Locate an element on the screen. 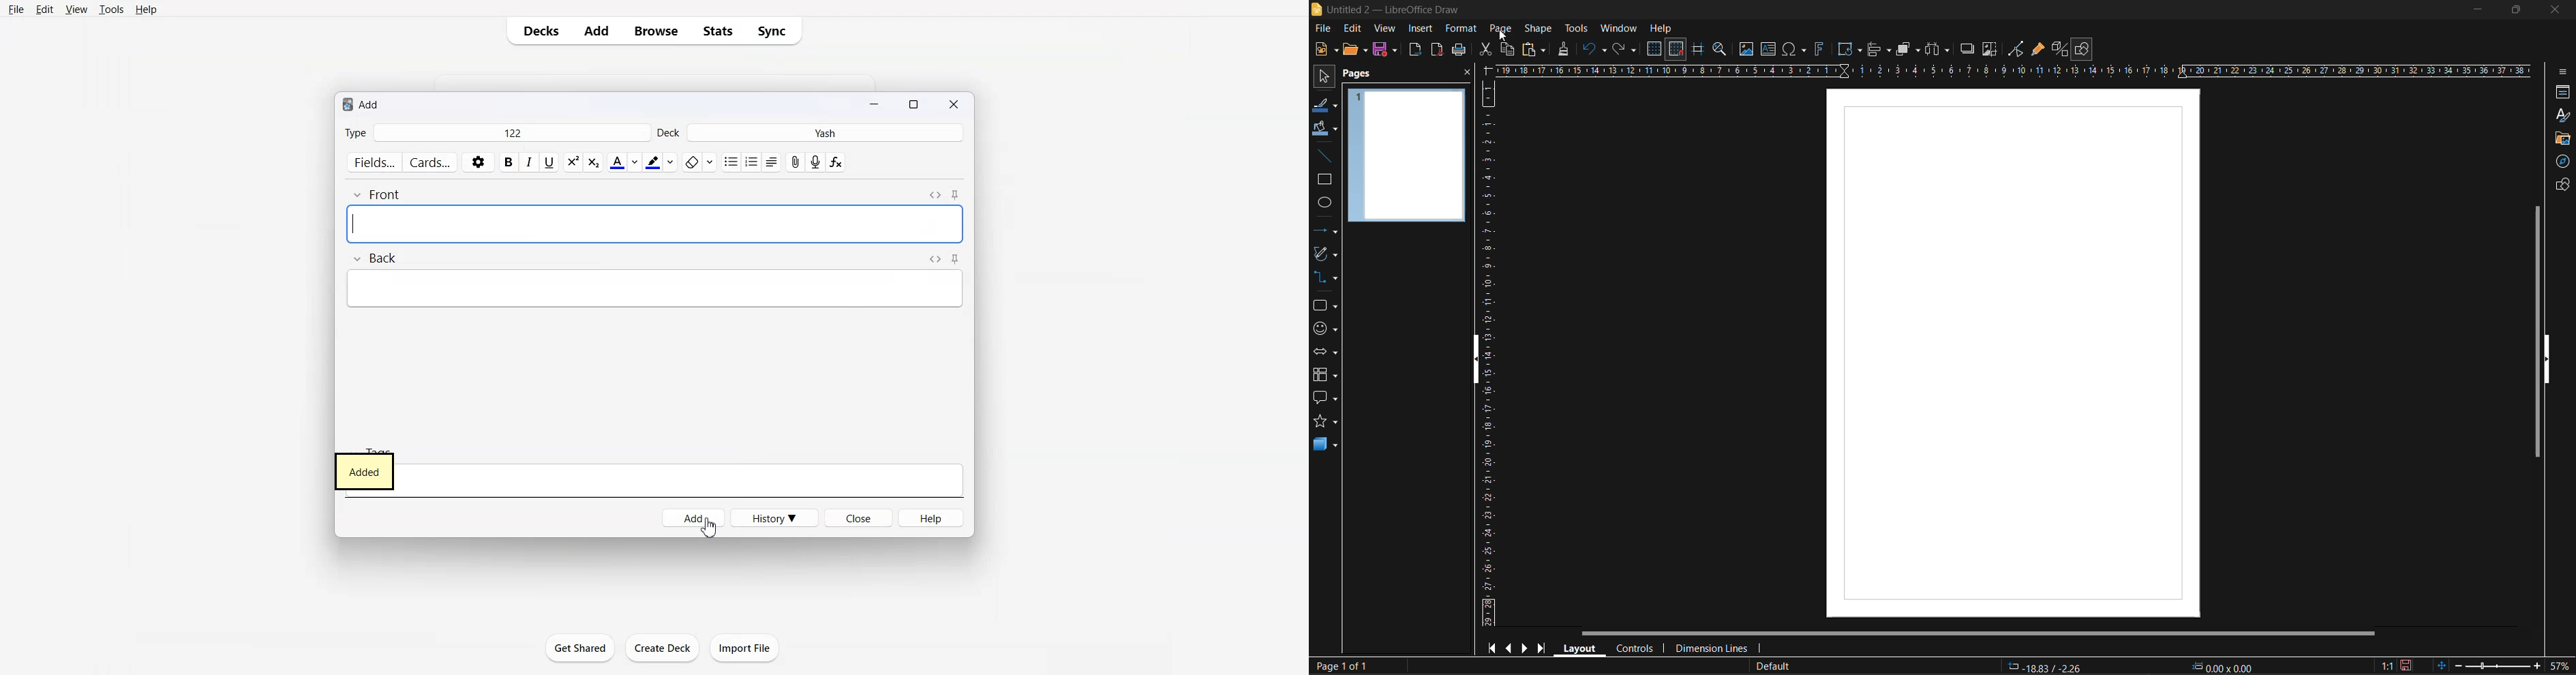  Equation is located at coordinates (838, 162).